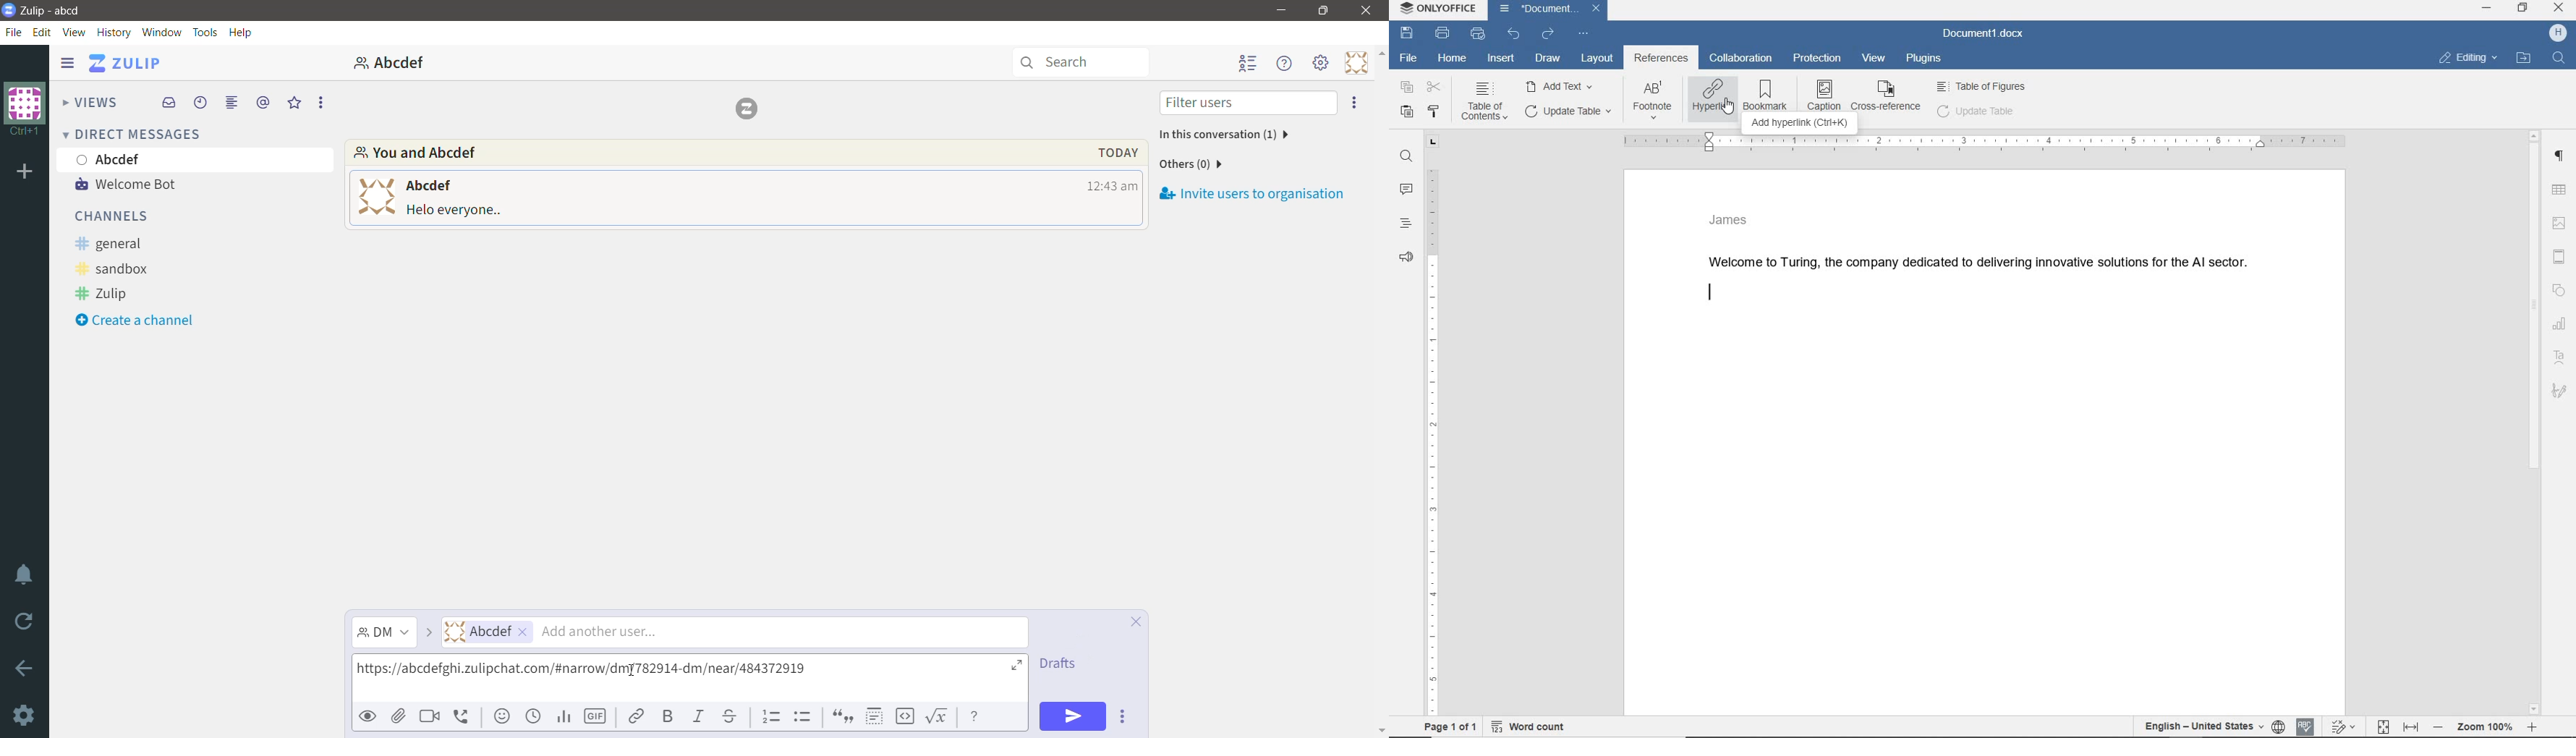 This screenshot has width=2576, height=756. What do you see at coordinates (384, 633) in the screenshot?
I see `Message Channel` at bounding box center [384, 633].